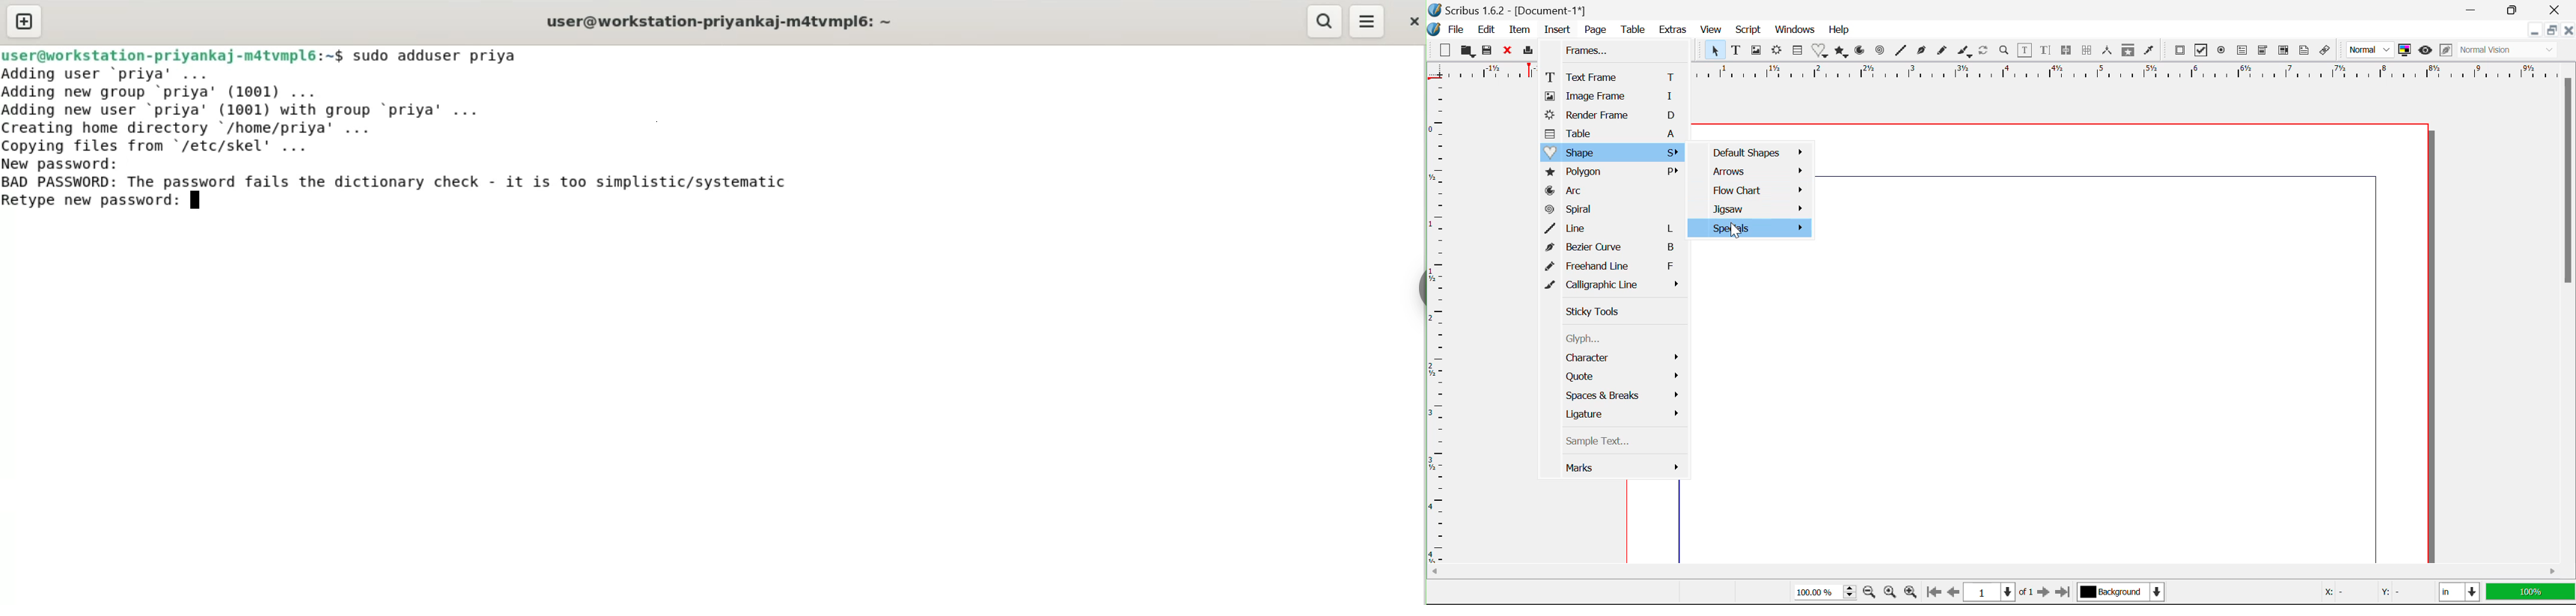 The image size is (2576, 616). What do you see at coordinates (1954, 593) in the screenshot?
I see `Previous` at bounding box center [1954, 593].